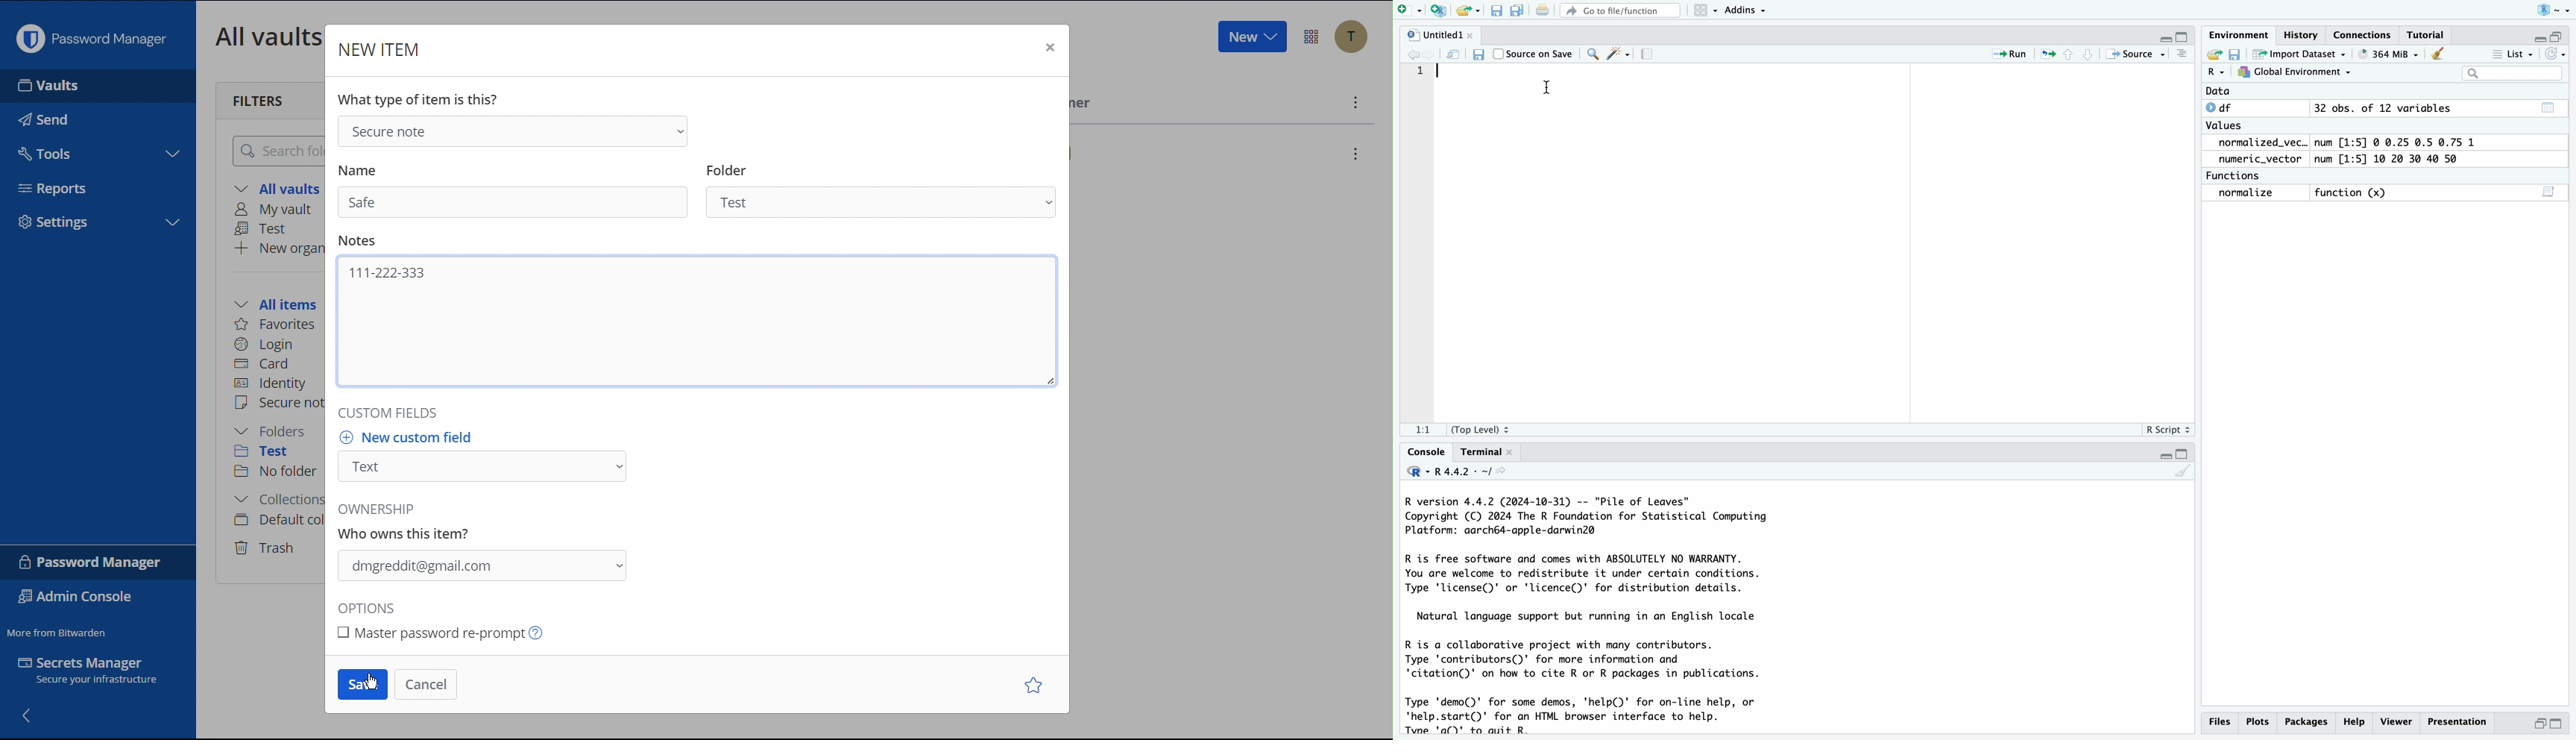 The width and height of the screenshot is (2576, 756). Describe the element at coordinates (267, 545) in the screenshot. I see `Trash` at that location.